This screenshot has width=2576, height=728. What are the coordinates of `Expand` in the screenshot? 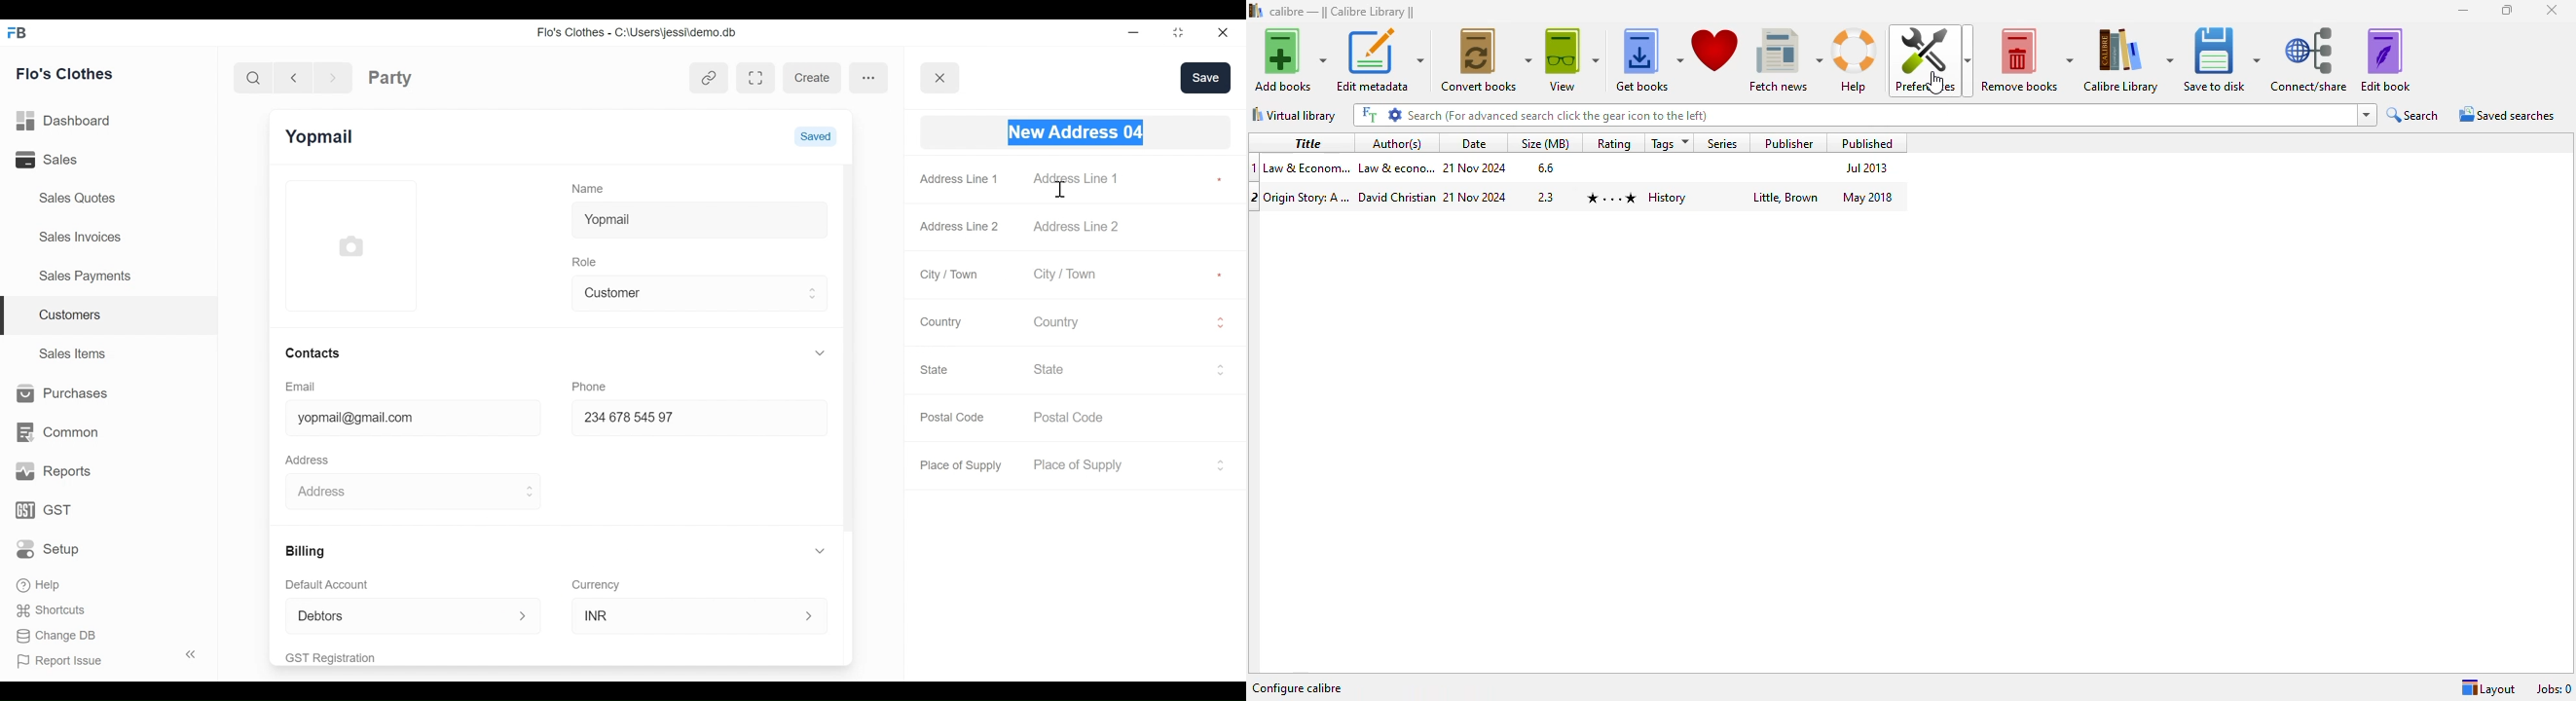 It's located at (524, 617).